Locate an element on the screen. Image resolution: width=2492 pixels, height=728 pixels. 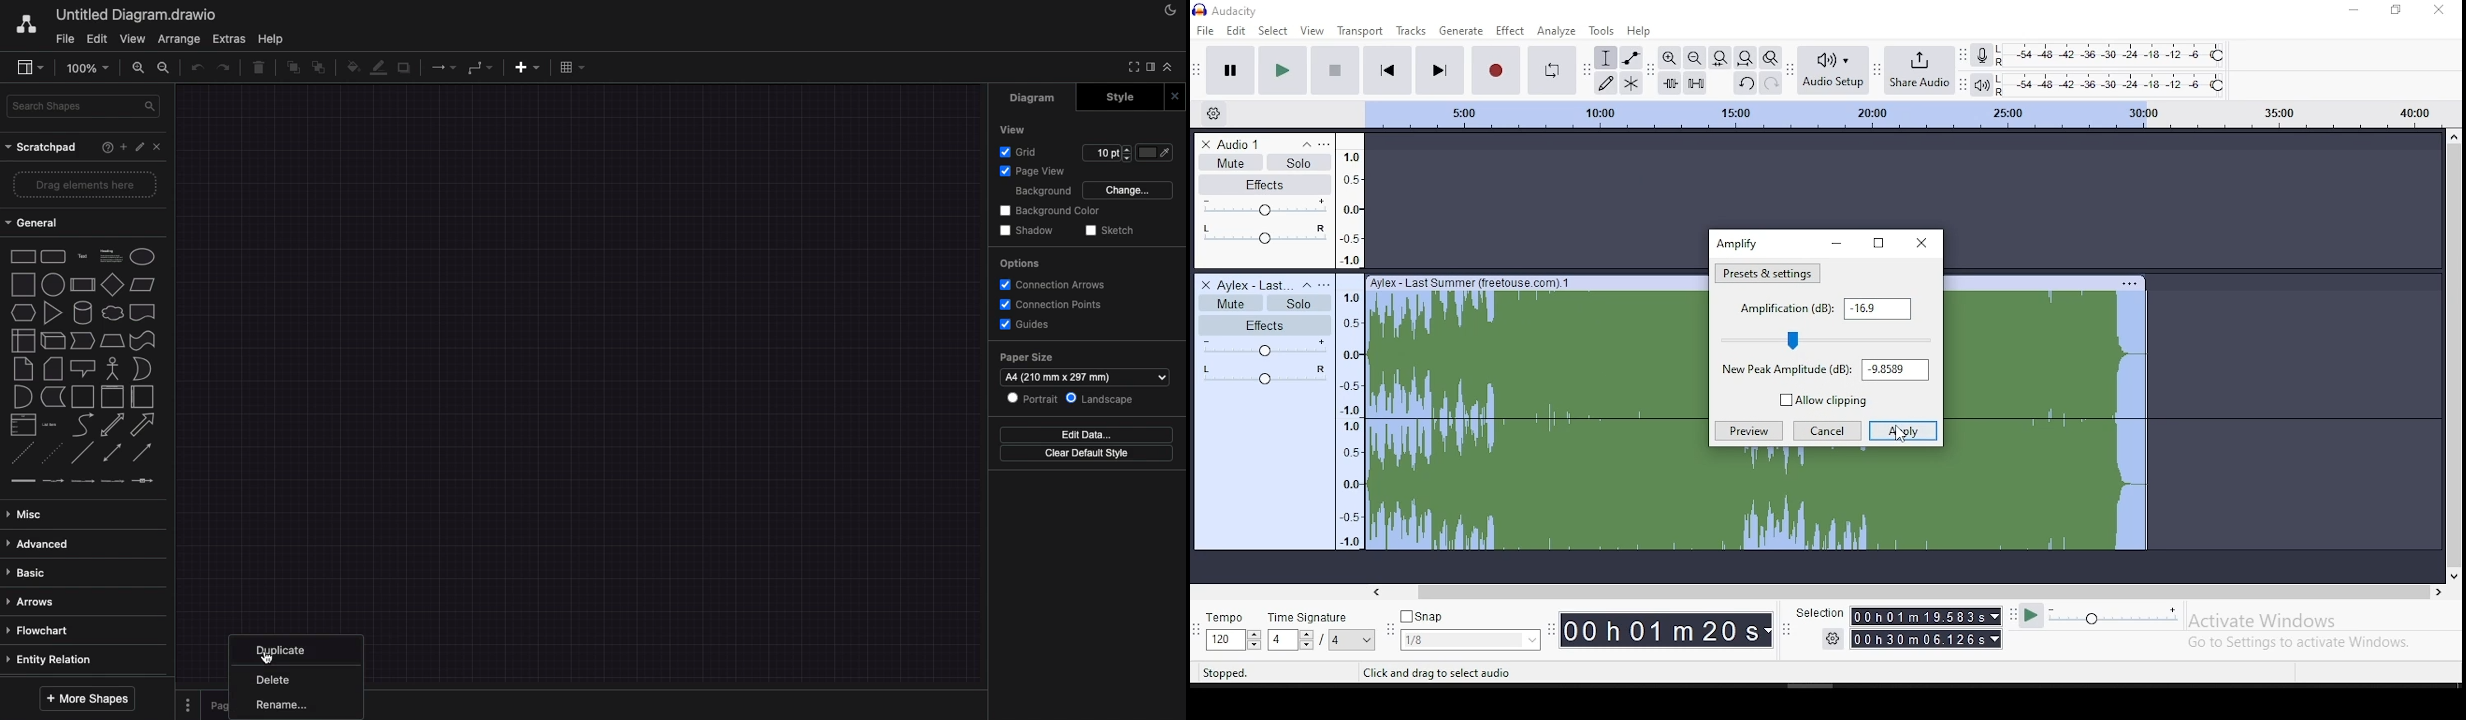
bidirectional arrow is located at coordinates (112, 425).